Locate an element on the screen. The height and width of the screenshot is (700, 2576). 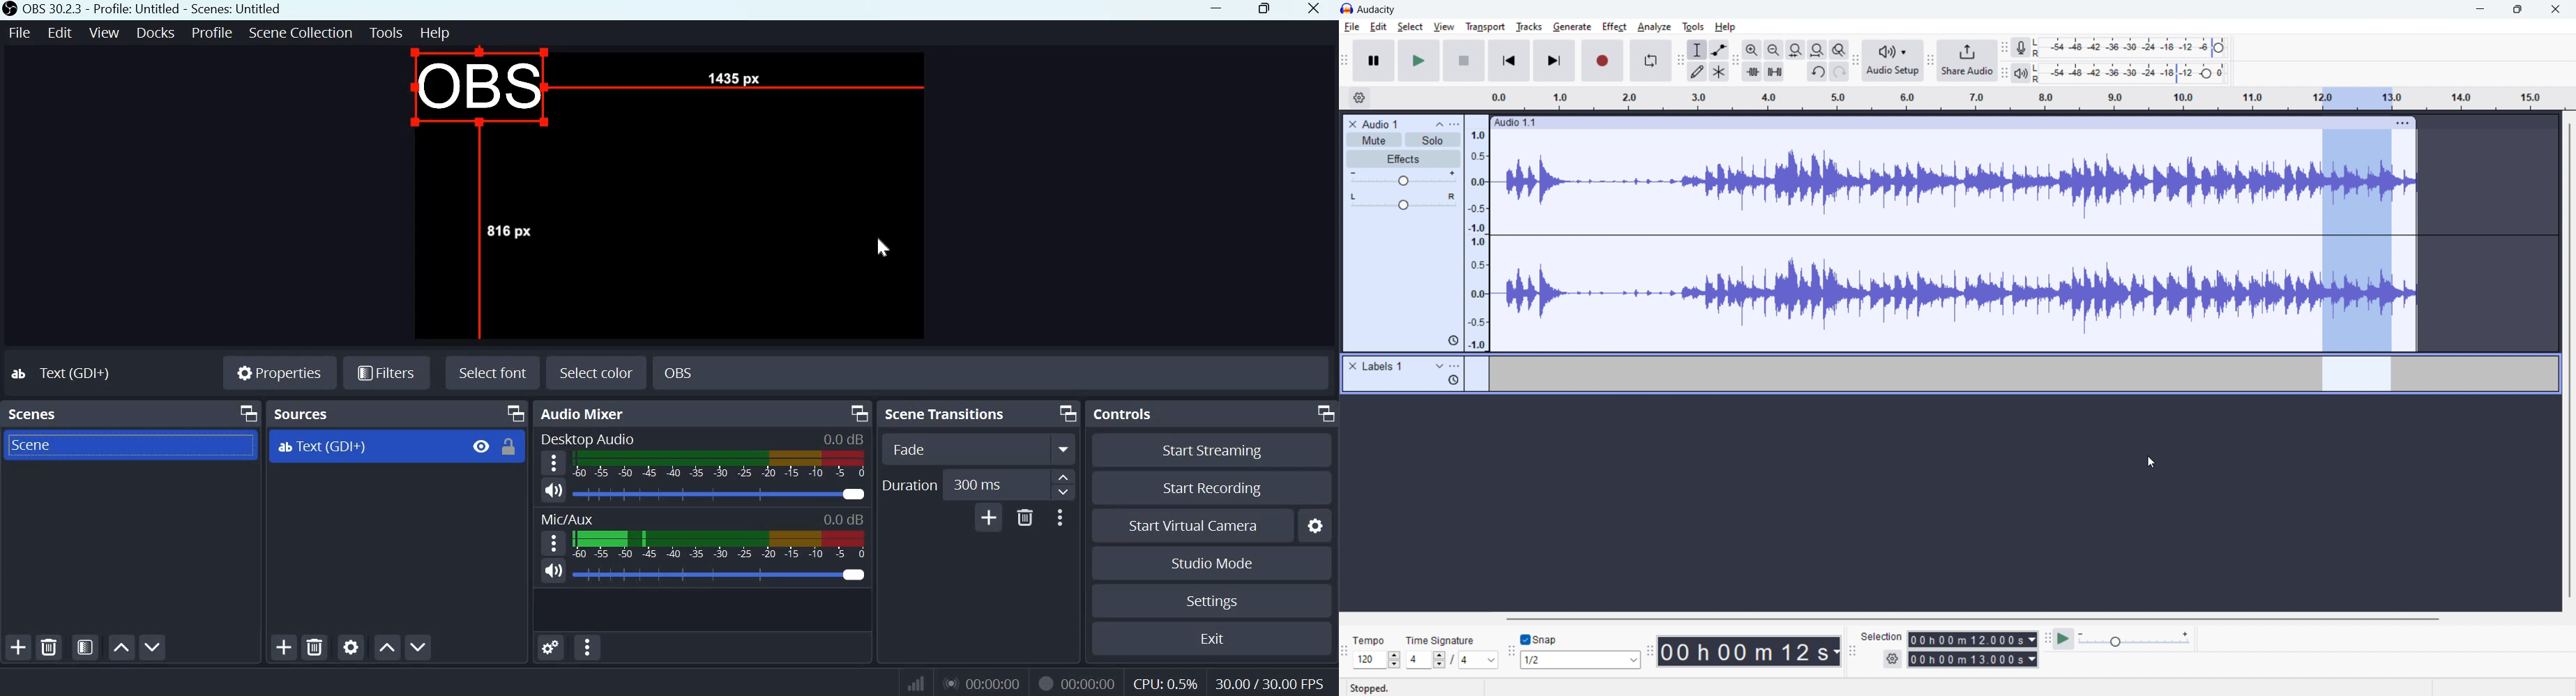
Speaker icon is located at coordinates (553, 571).